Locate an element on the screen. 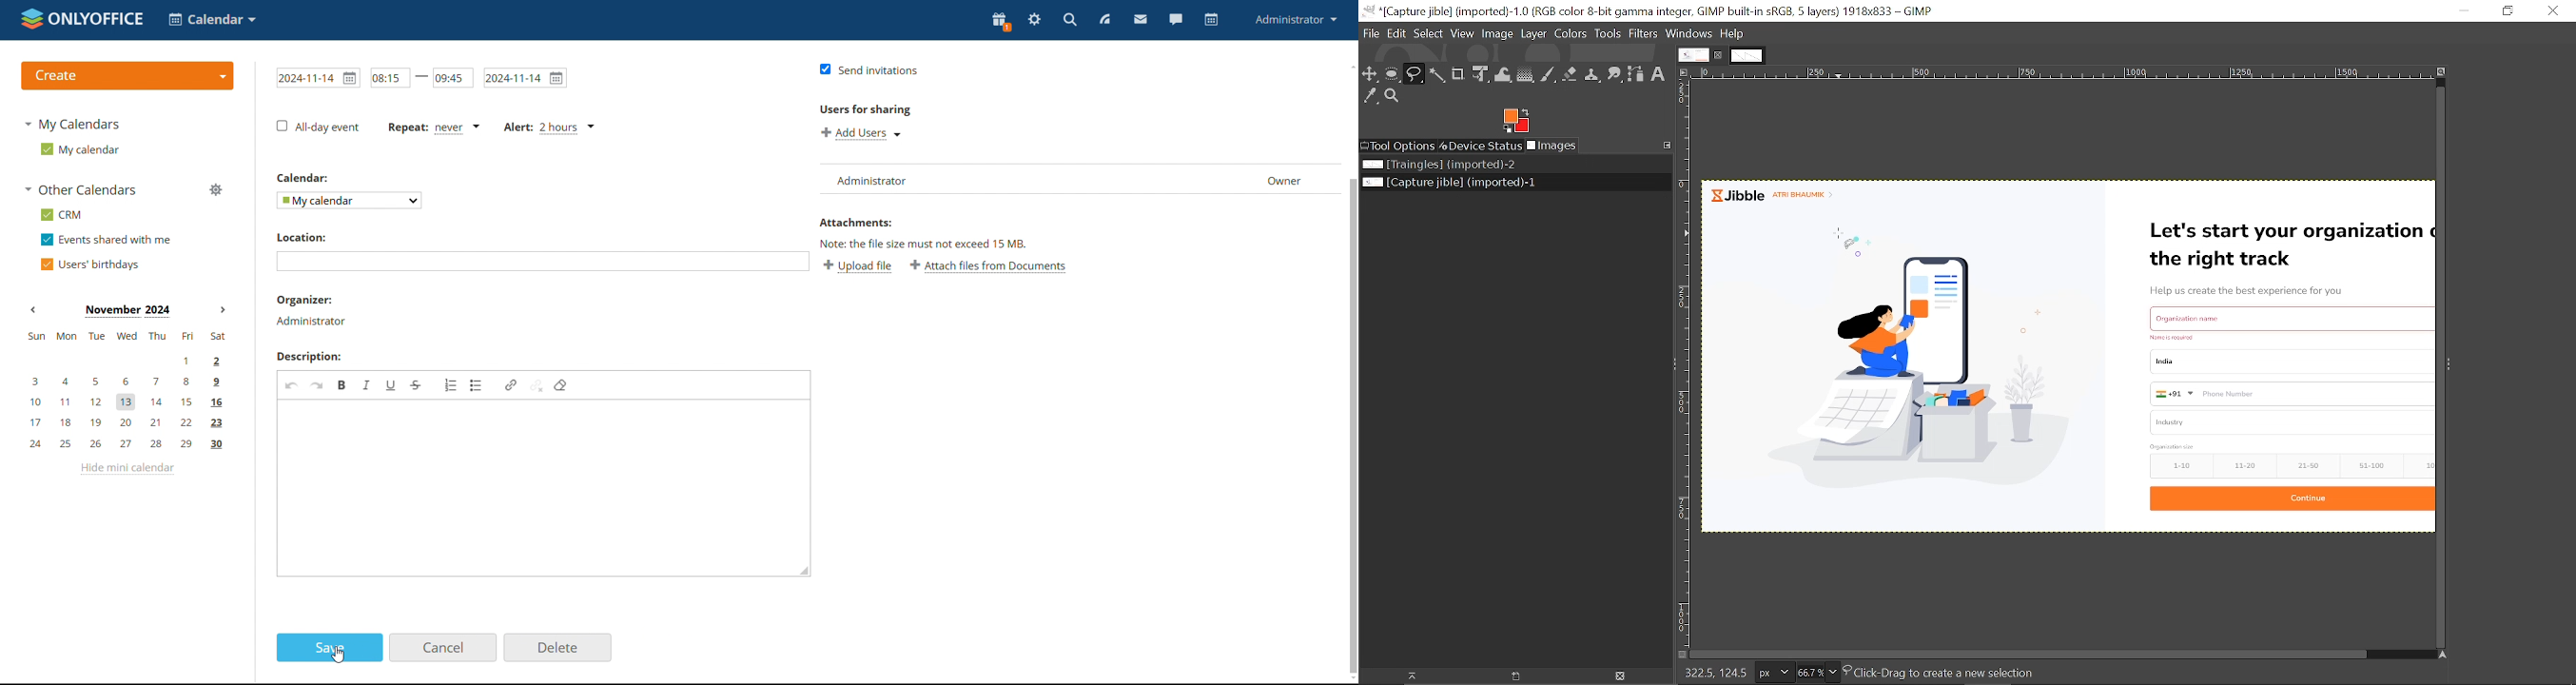 The image size is (2576, 700). scroll up is located at coordinates (1350, 66).